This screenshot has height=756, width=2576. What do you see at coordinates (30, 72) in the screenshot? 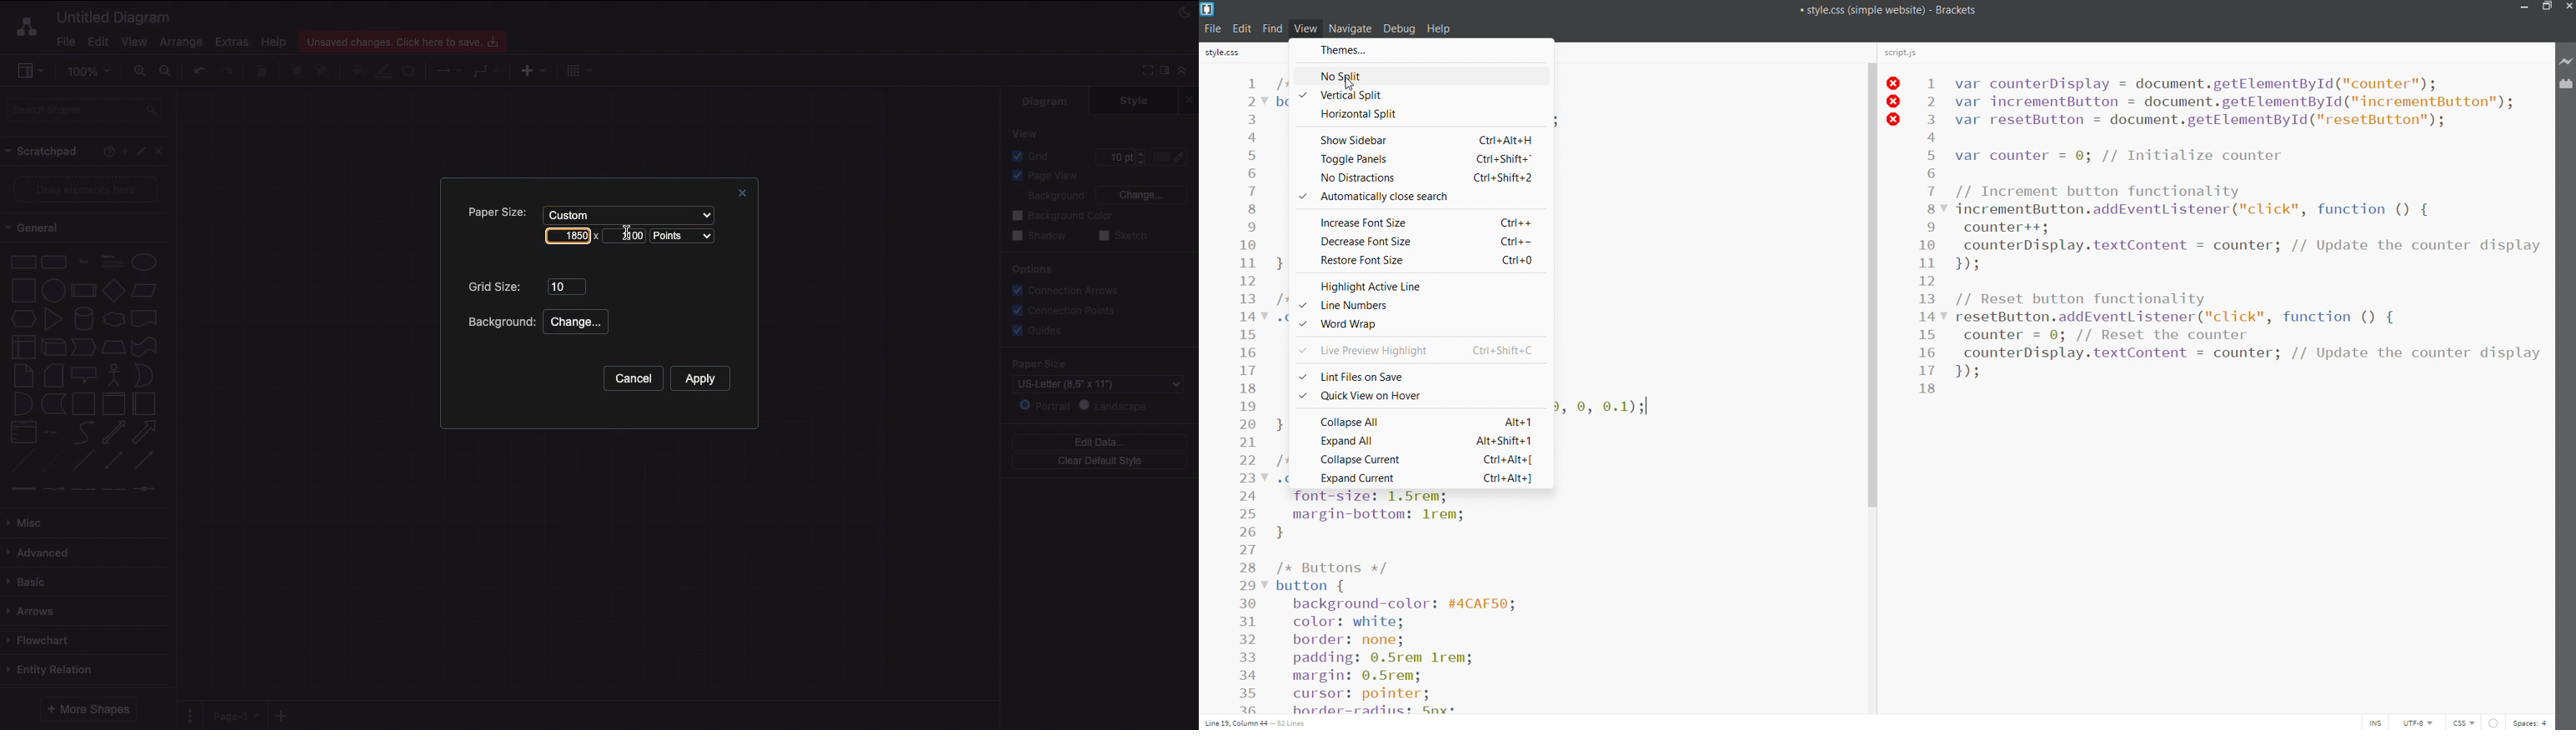
I see `Sidebar ` at bounding box center [30, 72].